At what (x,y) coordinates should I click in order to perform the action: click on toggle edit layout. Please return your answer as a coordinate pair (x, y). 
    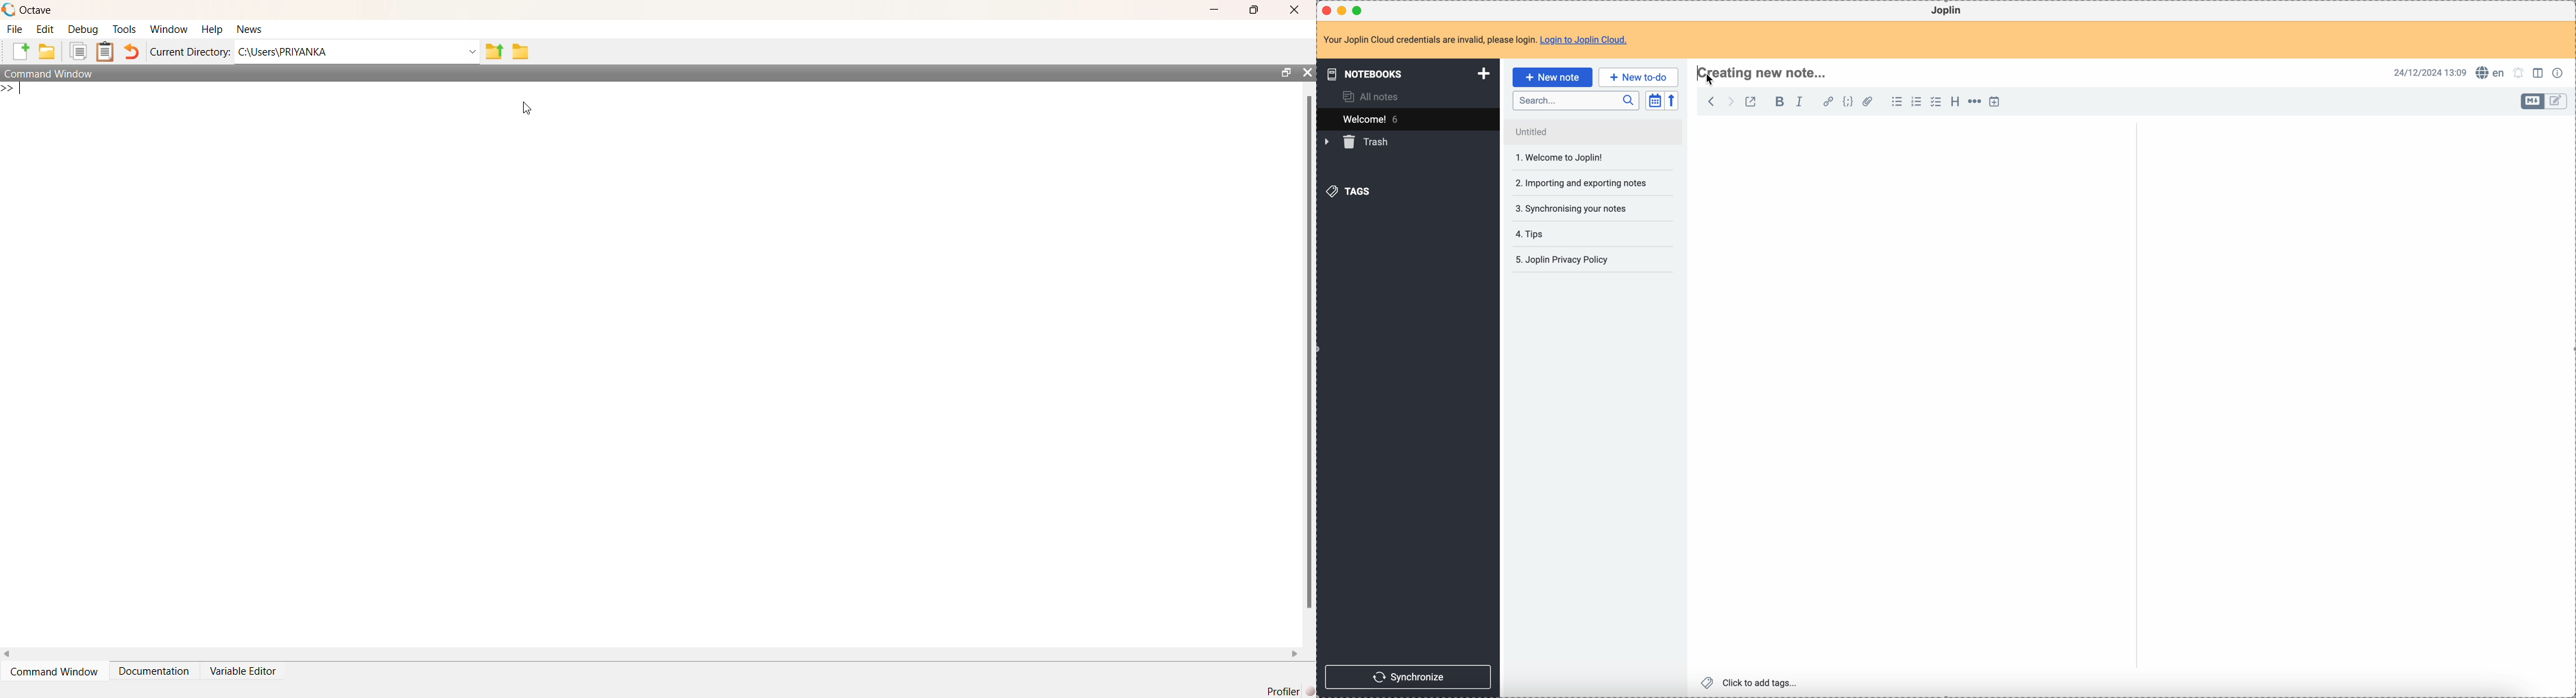
    Looking at the image, I should click on (2557, 102).